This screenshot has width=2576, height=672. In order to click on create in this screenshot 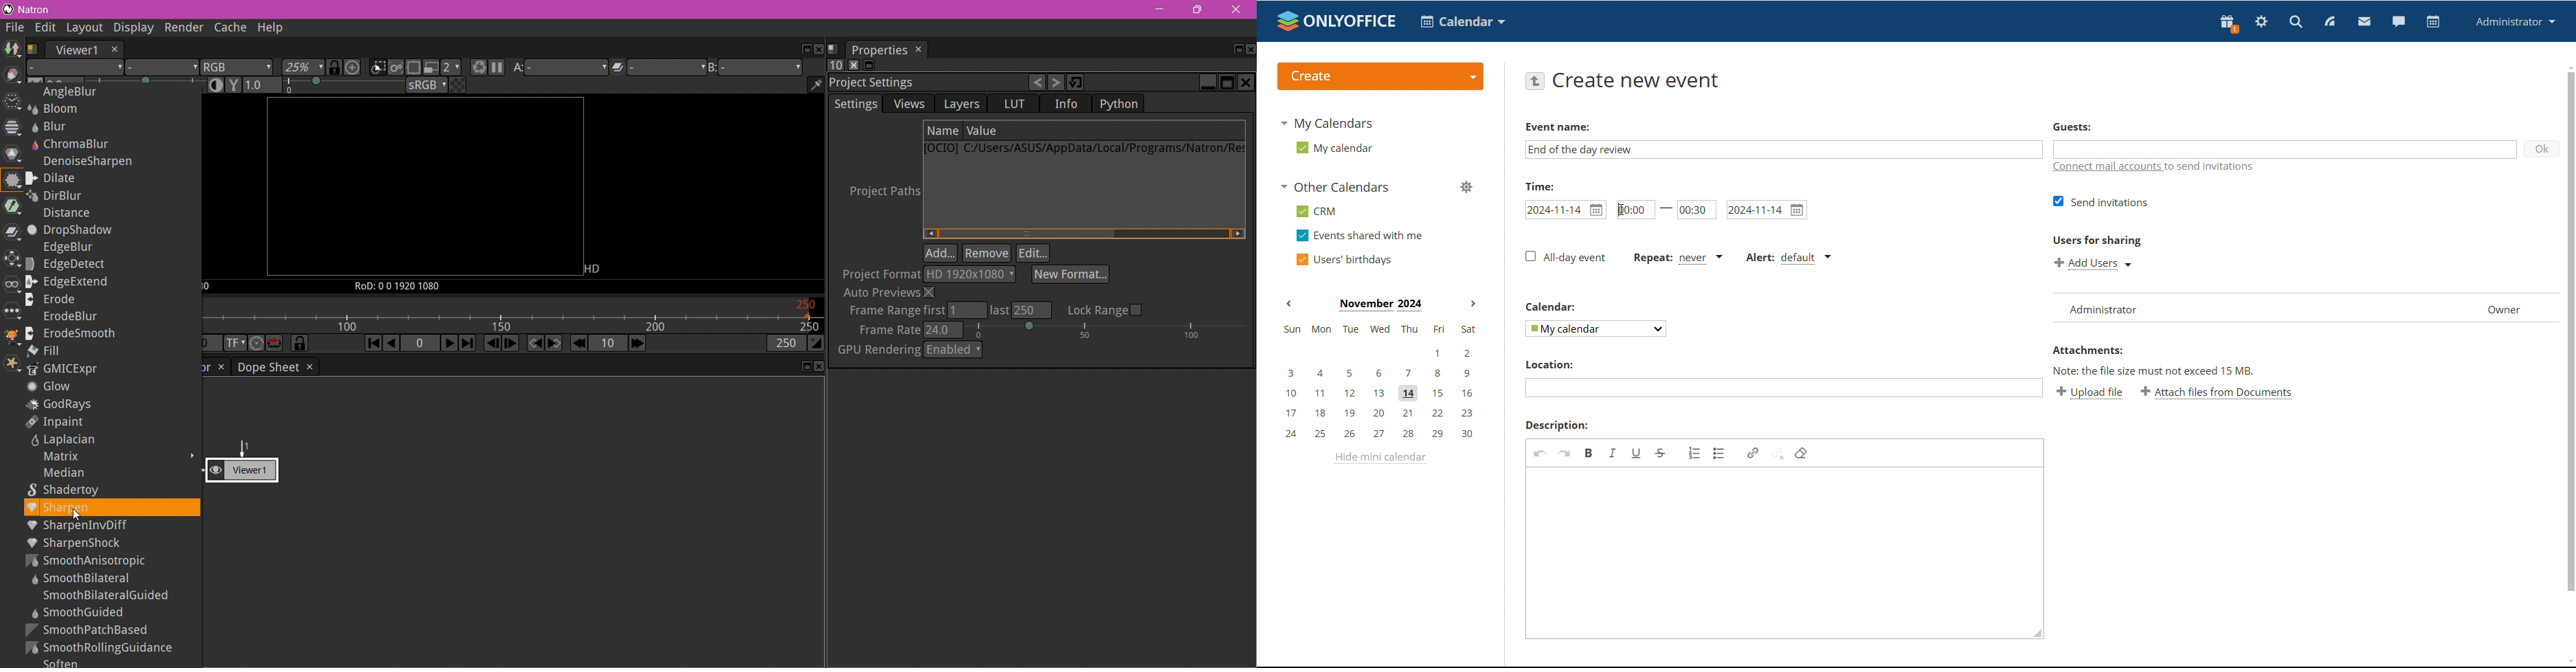, I will do `click(1380, 77)`.